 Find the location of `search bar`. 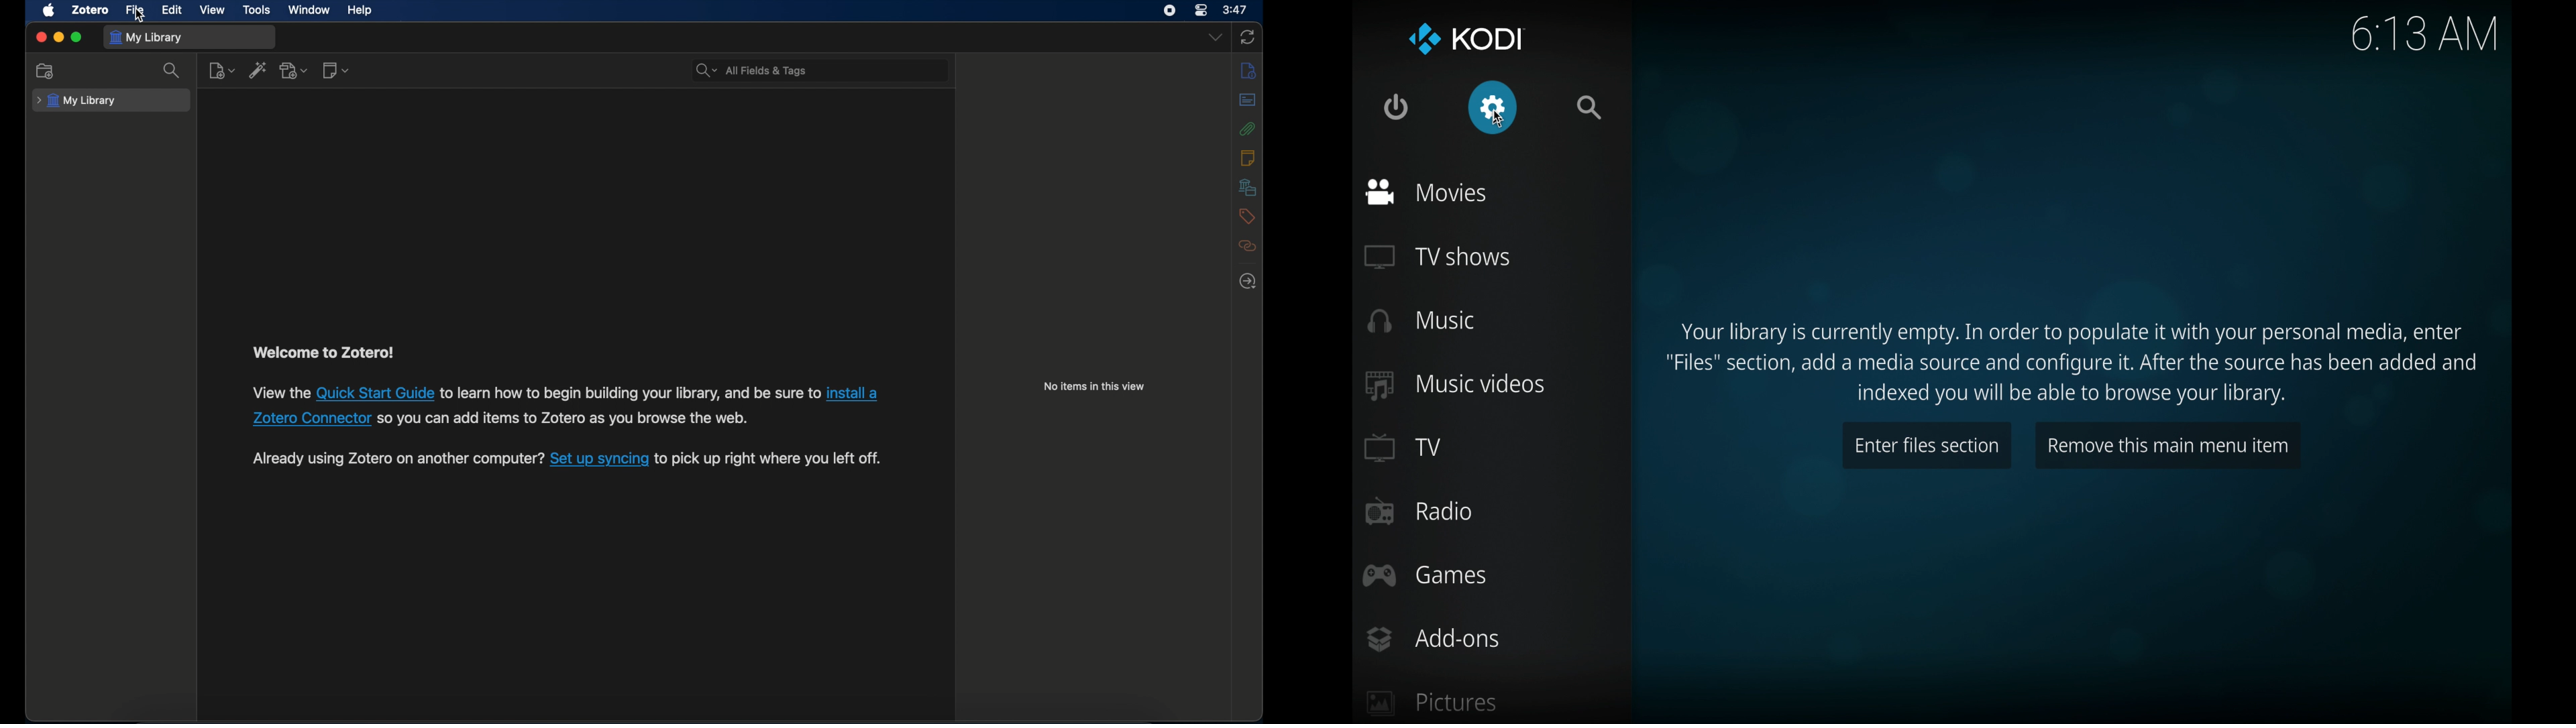

search bar is located at coordinates (751, 71).